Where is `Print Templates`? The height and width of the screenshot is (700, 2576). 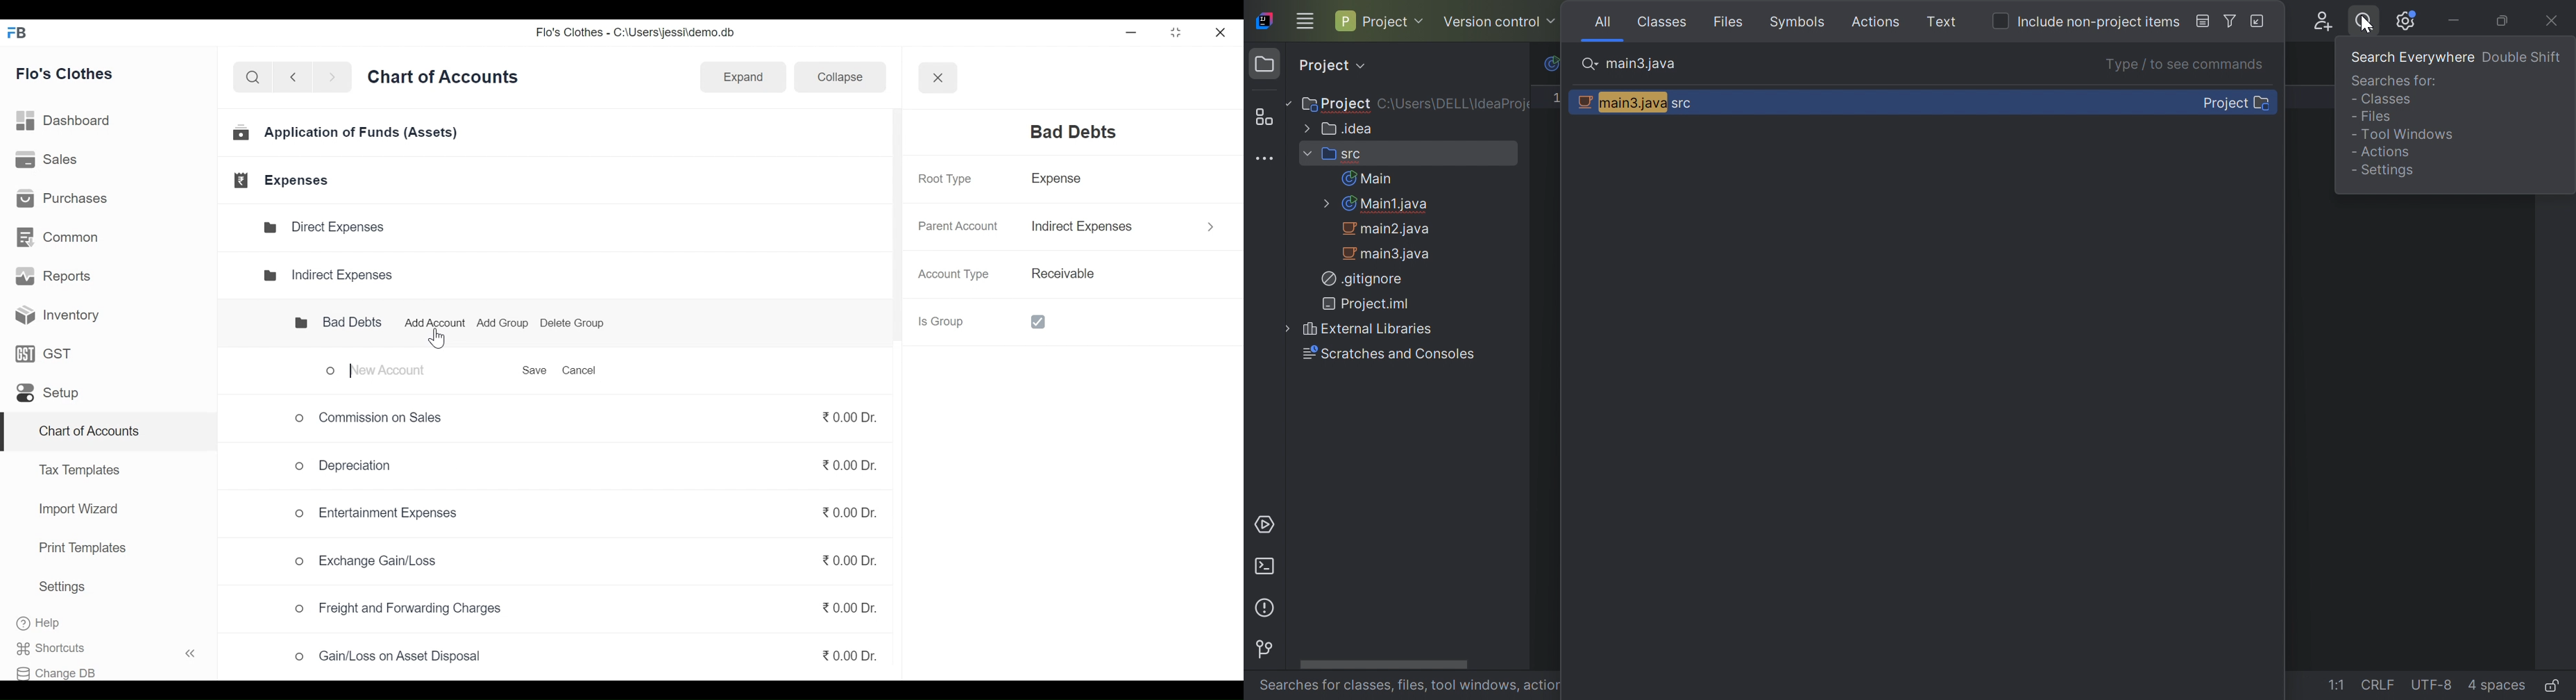
Print Templates is located at coordinates (81, 548).